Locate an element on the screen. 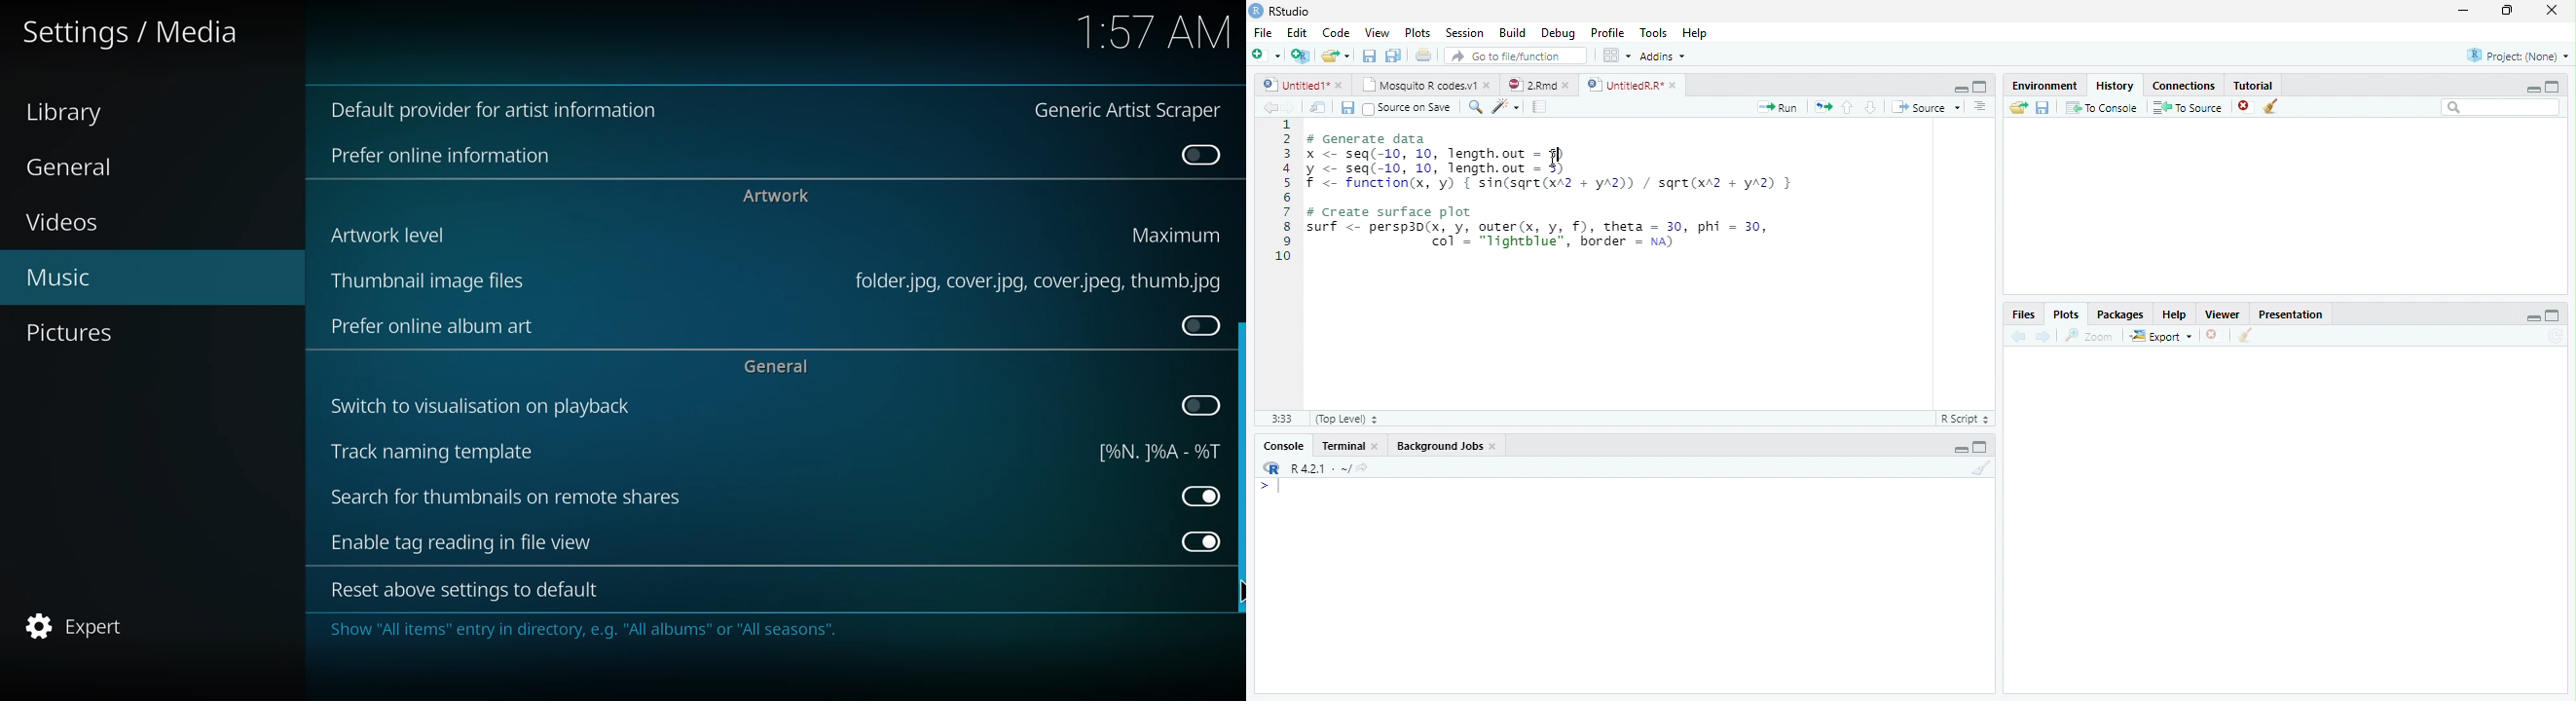  Re-run the previous code region is located at coordinates (1822, 106).